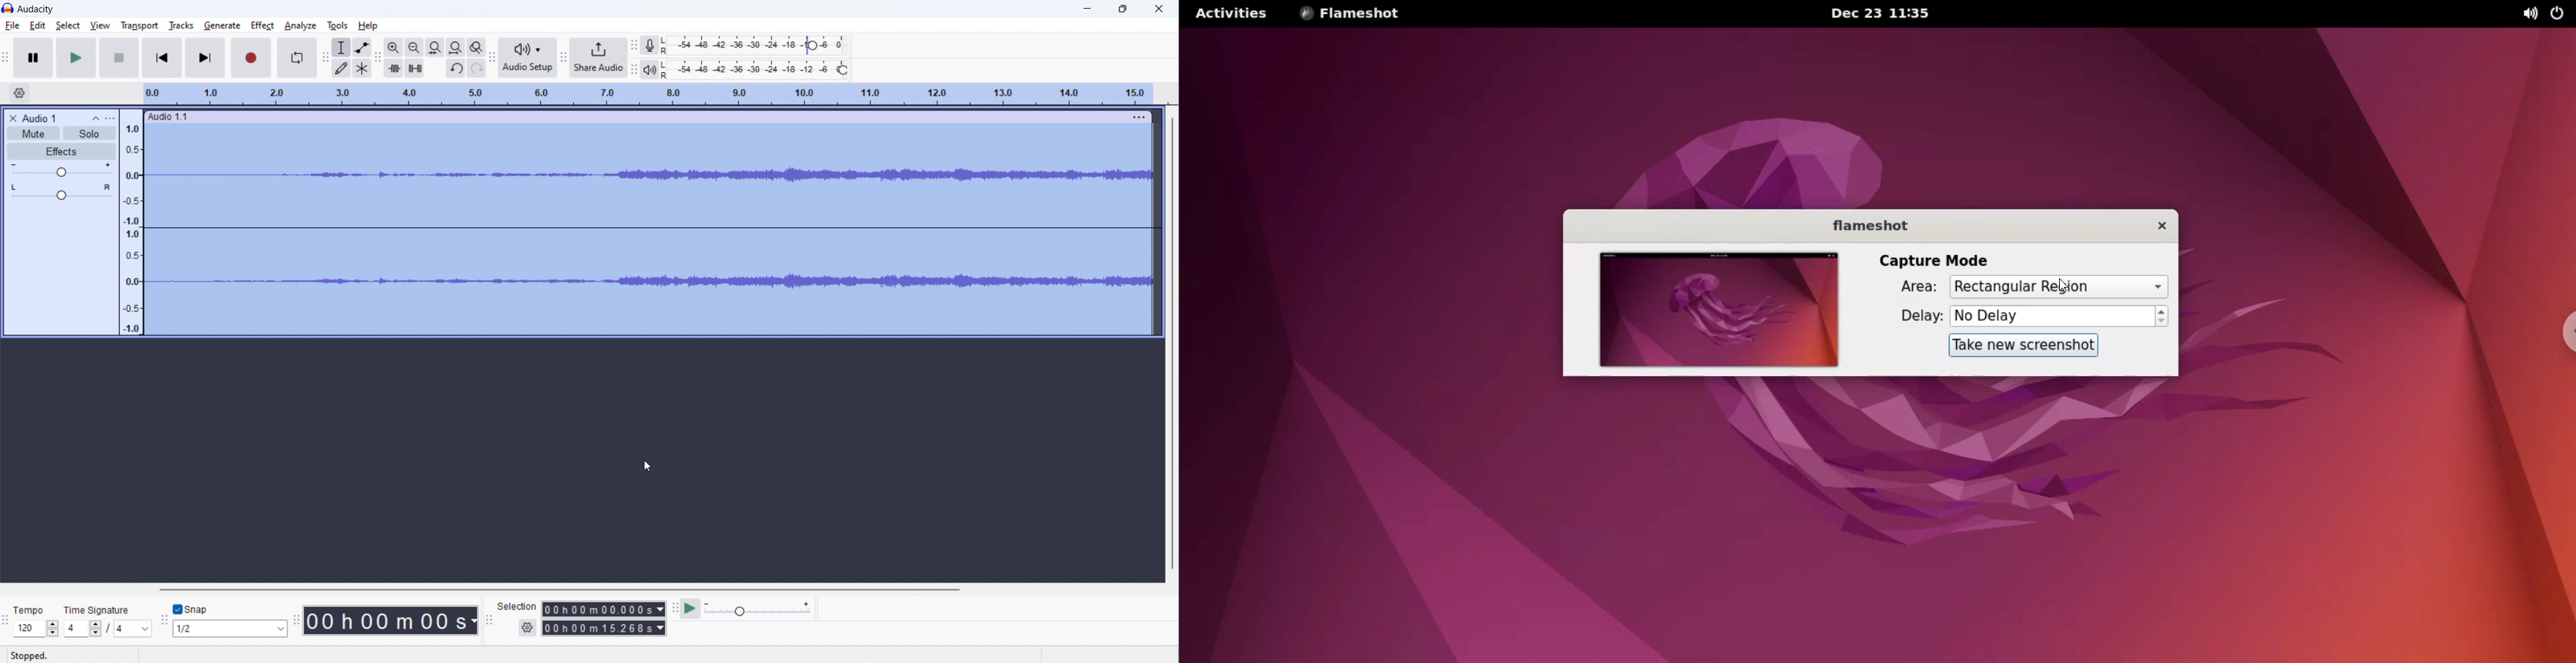  What do you see at coordinates (649, 46) in the screenshot?
I see `recording meter` at bounding box center [649, 46].